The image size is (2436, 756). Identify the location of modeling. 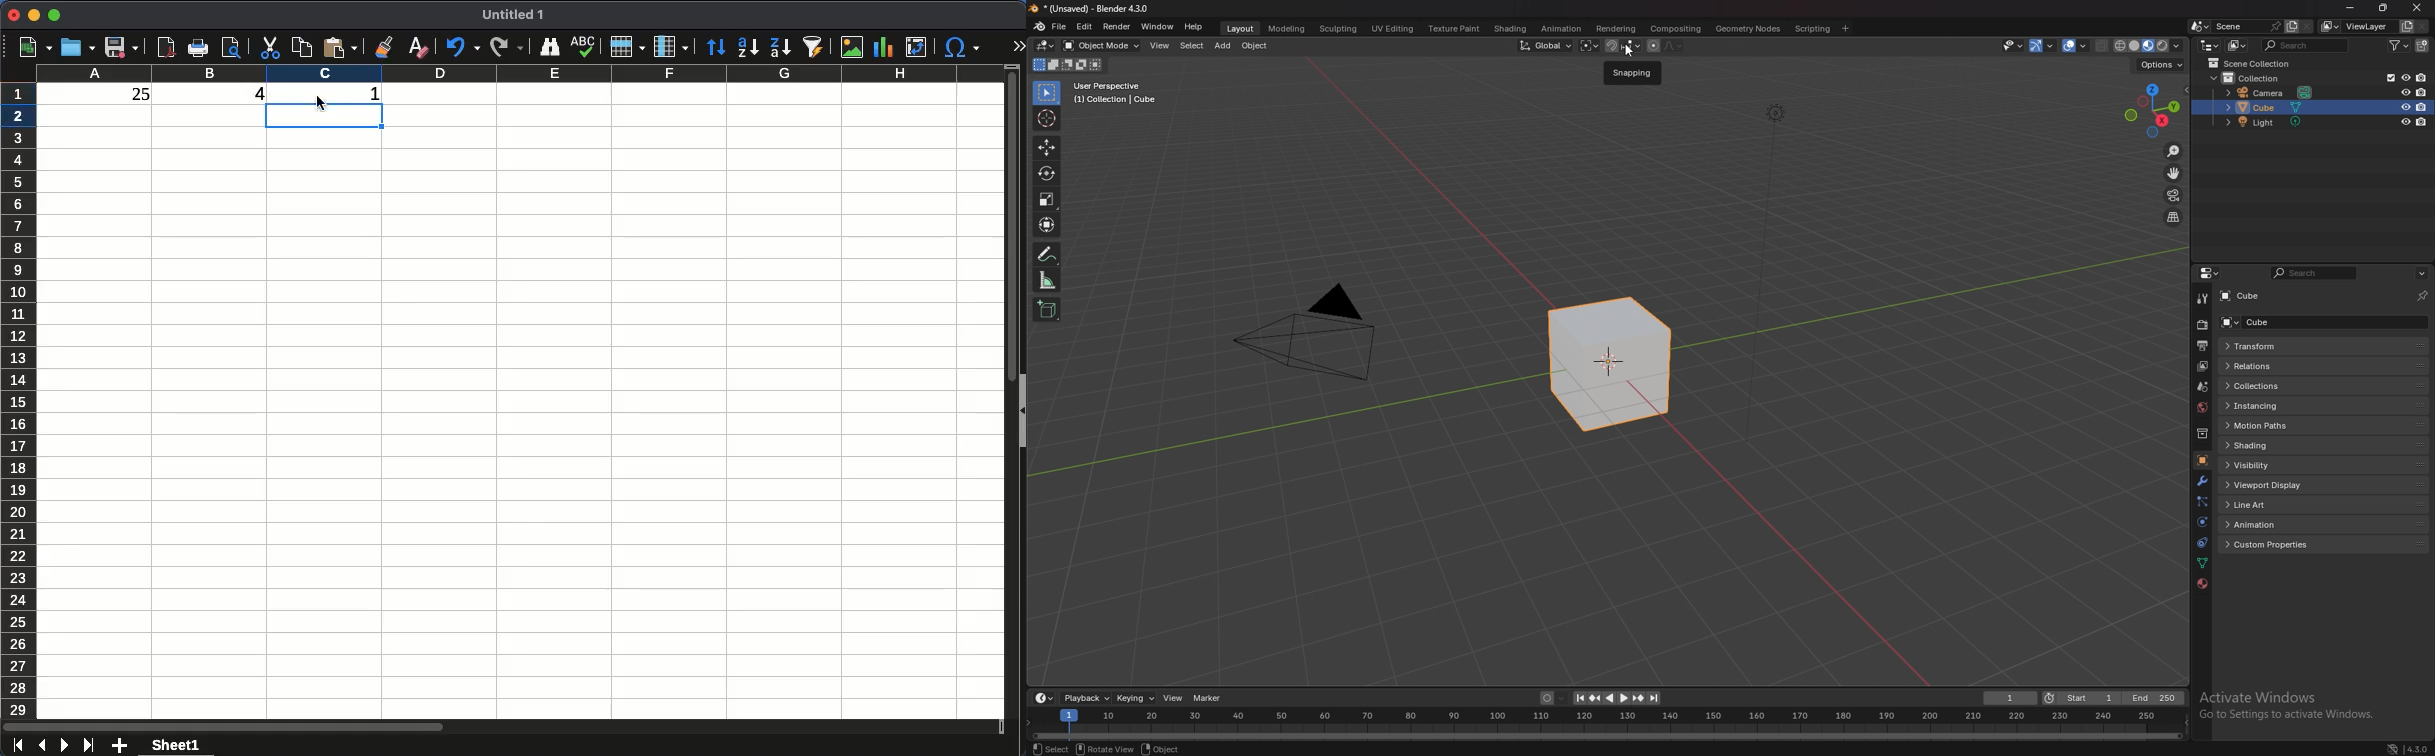
(1287, 28).